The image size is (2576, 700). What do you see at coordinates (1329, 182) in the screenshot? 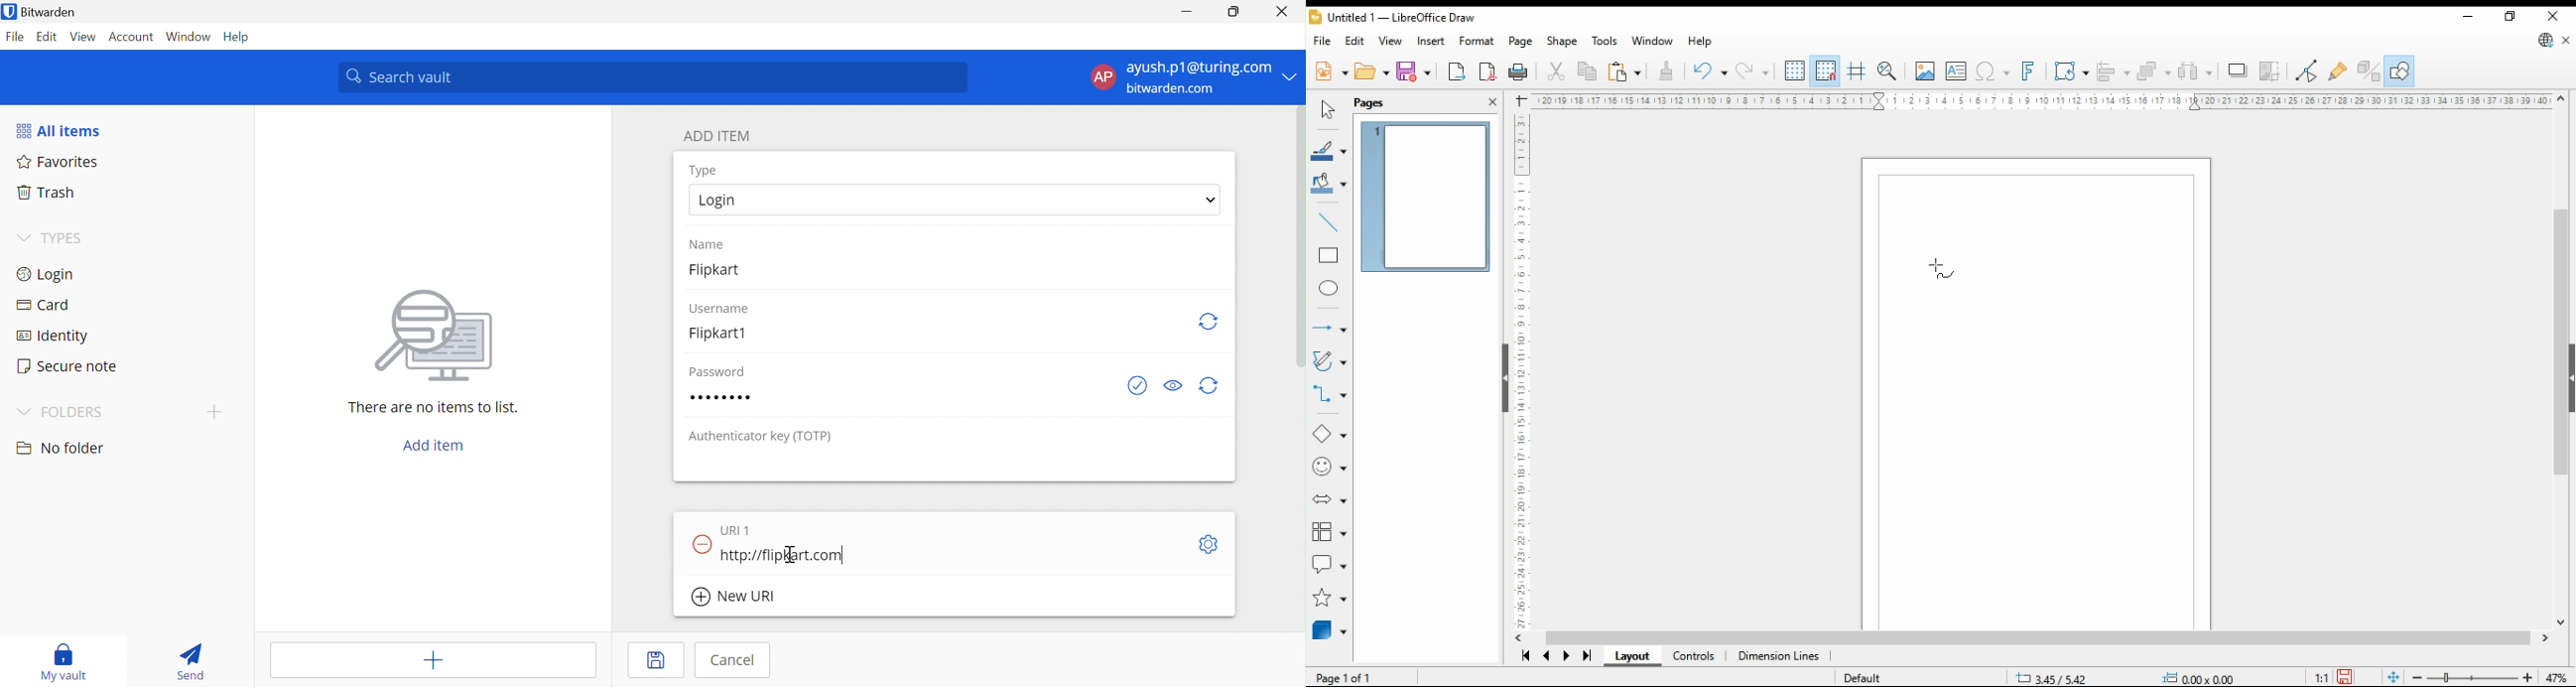
I see `fill color` at bounding box center [1329, 182].